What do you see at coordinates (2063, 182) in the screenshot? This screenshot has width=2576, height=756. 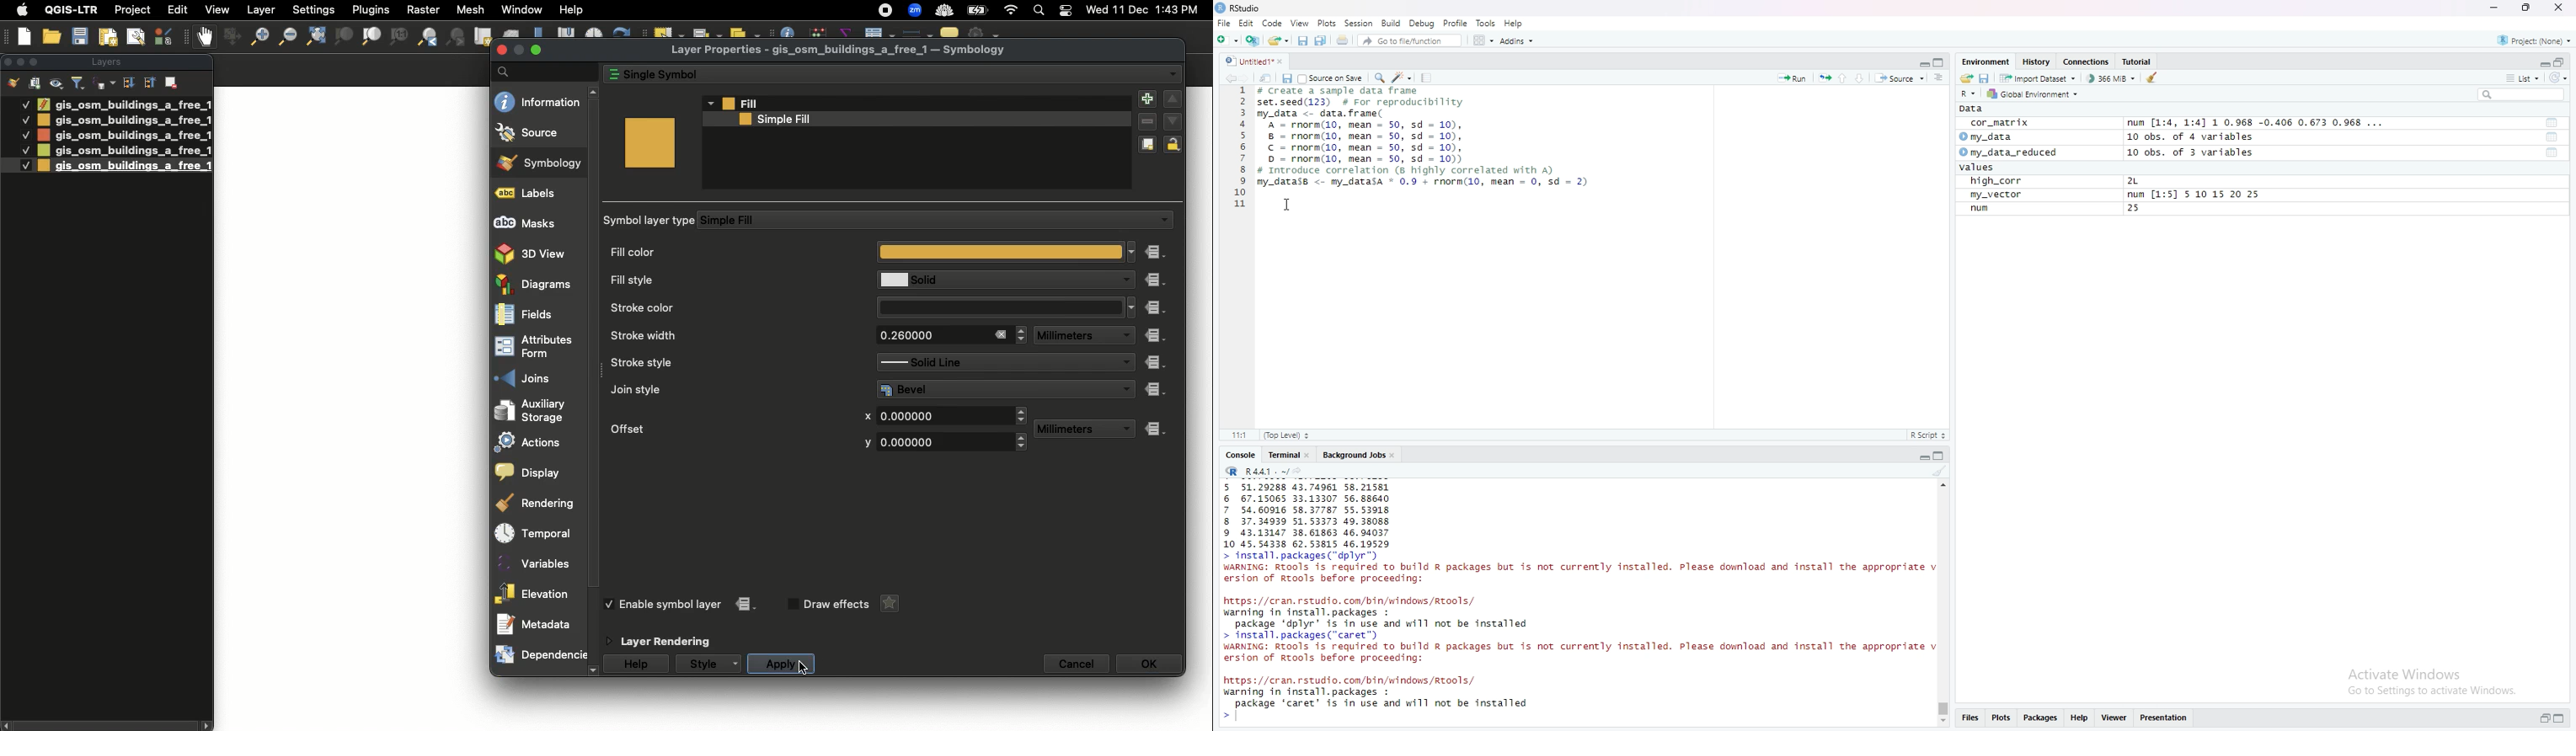 I see `high_corr 2L` at bounding box center [2063, 182].